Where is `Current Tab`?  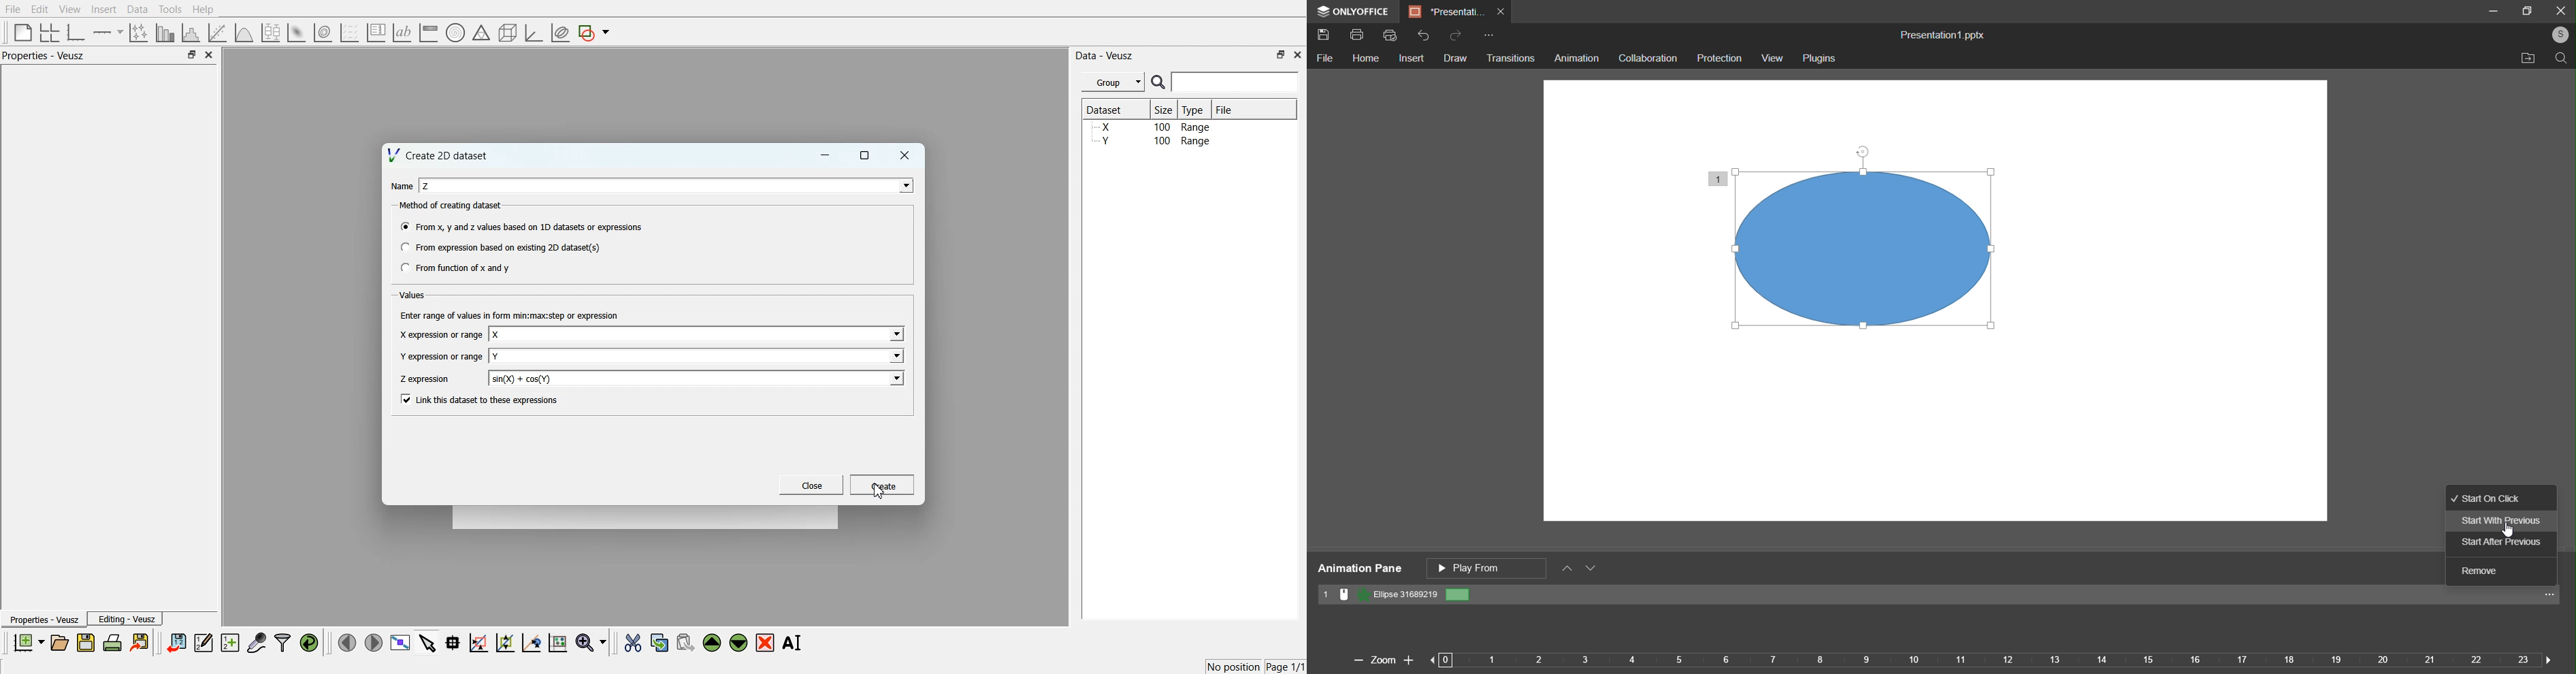 Current Tab is located at coordinates (1446, 12).